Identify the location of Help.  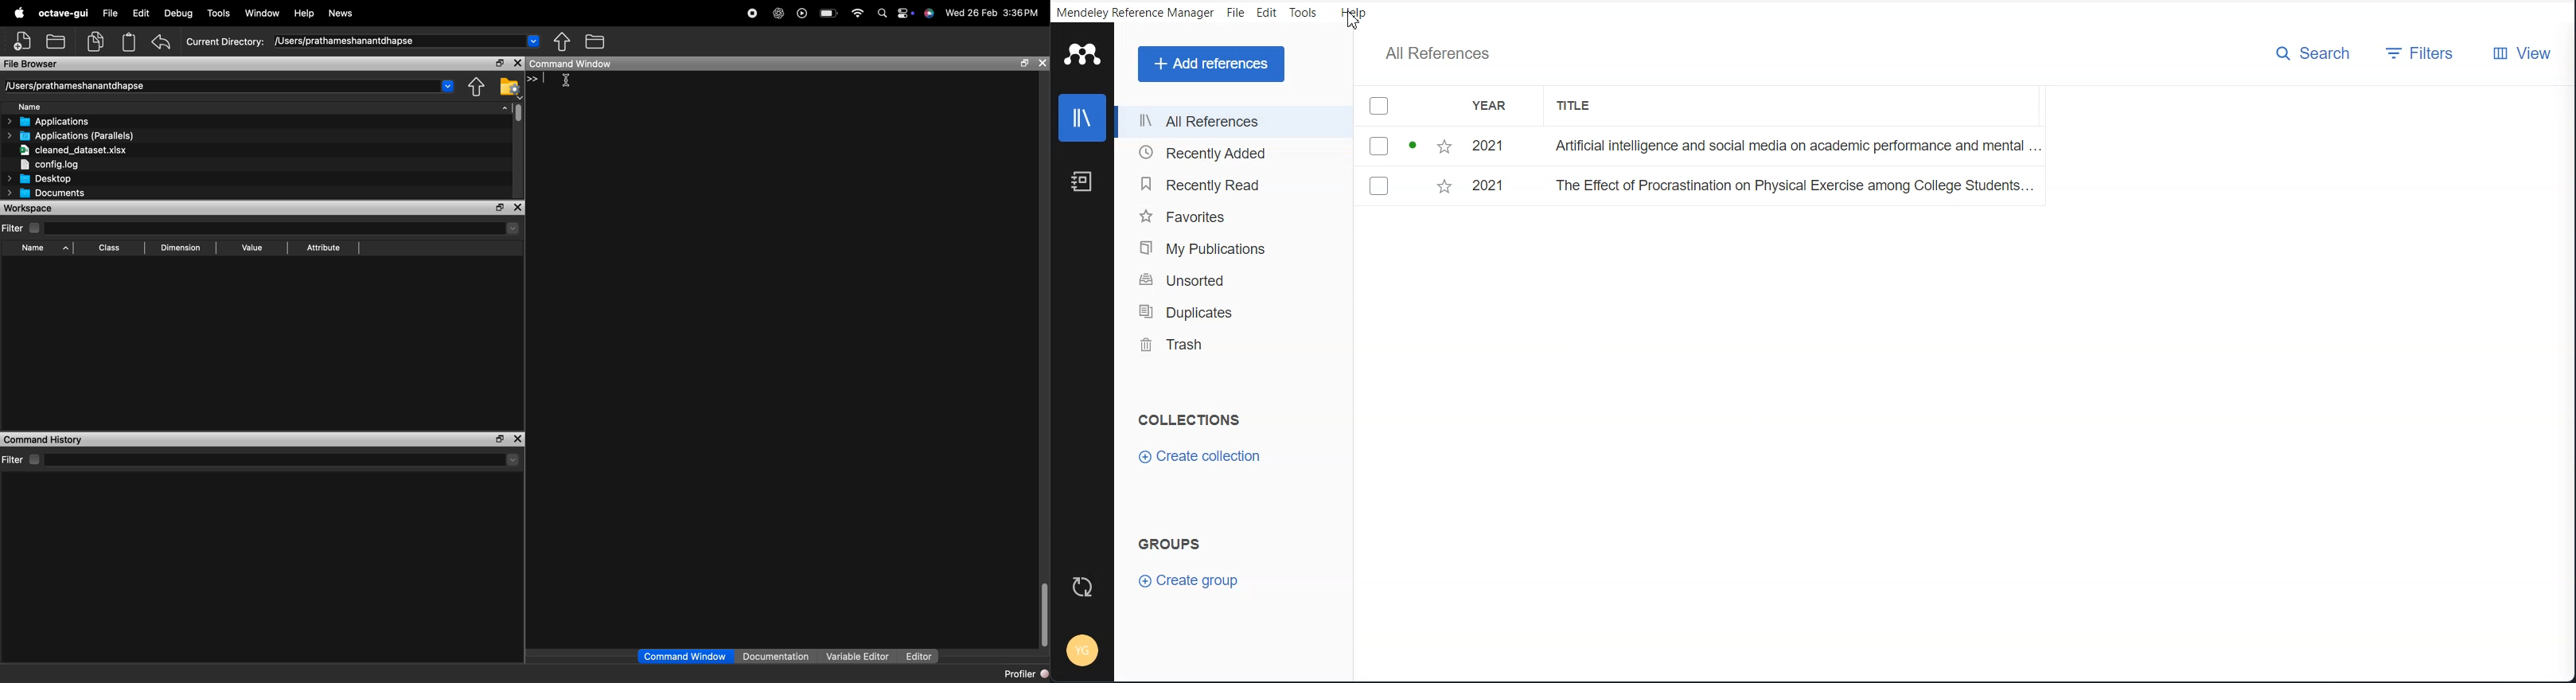
(305, 13).